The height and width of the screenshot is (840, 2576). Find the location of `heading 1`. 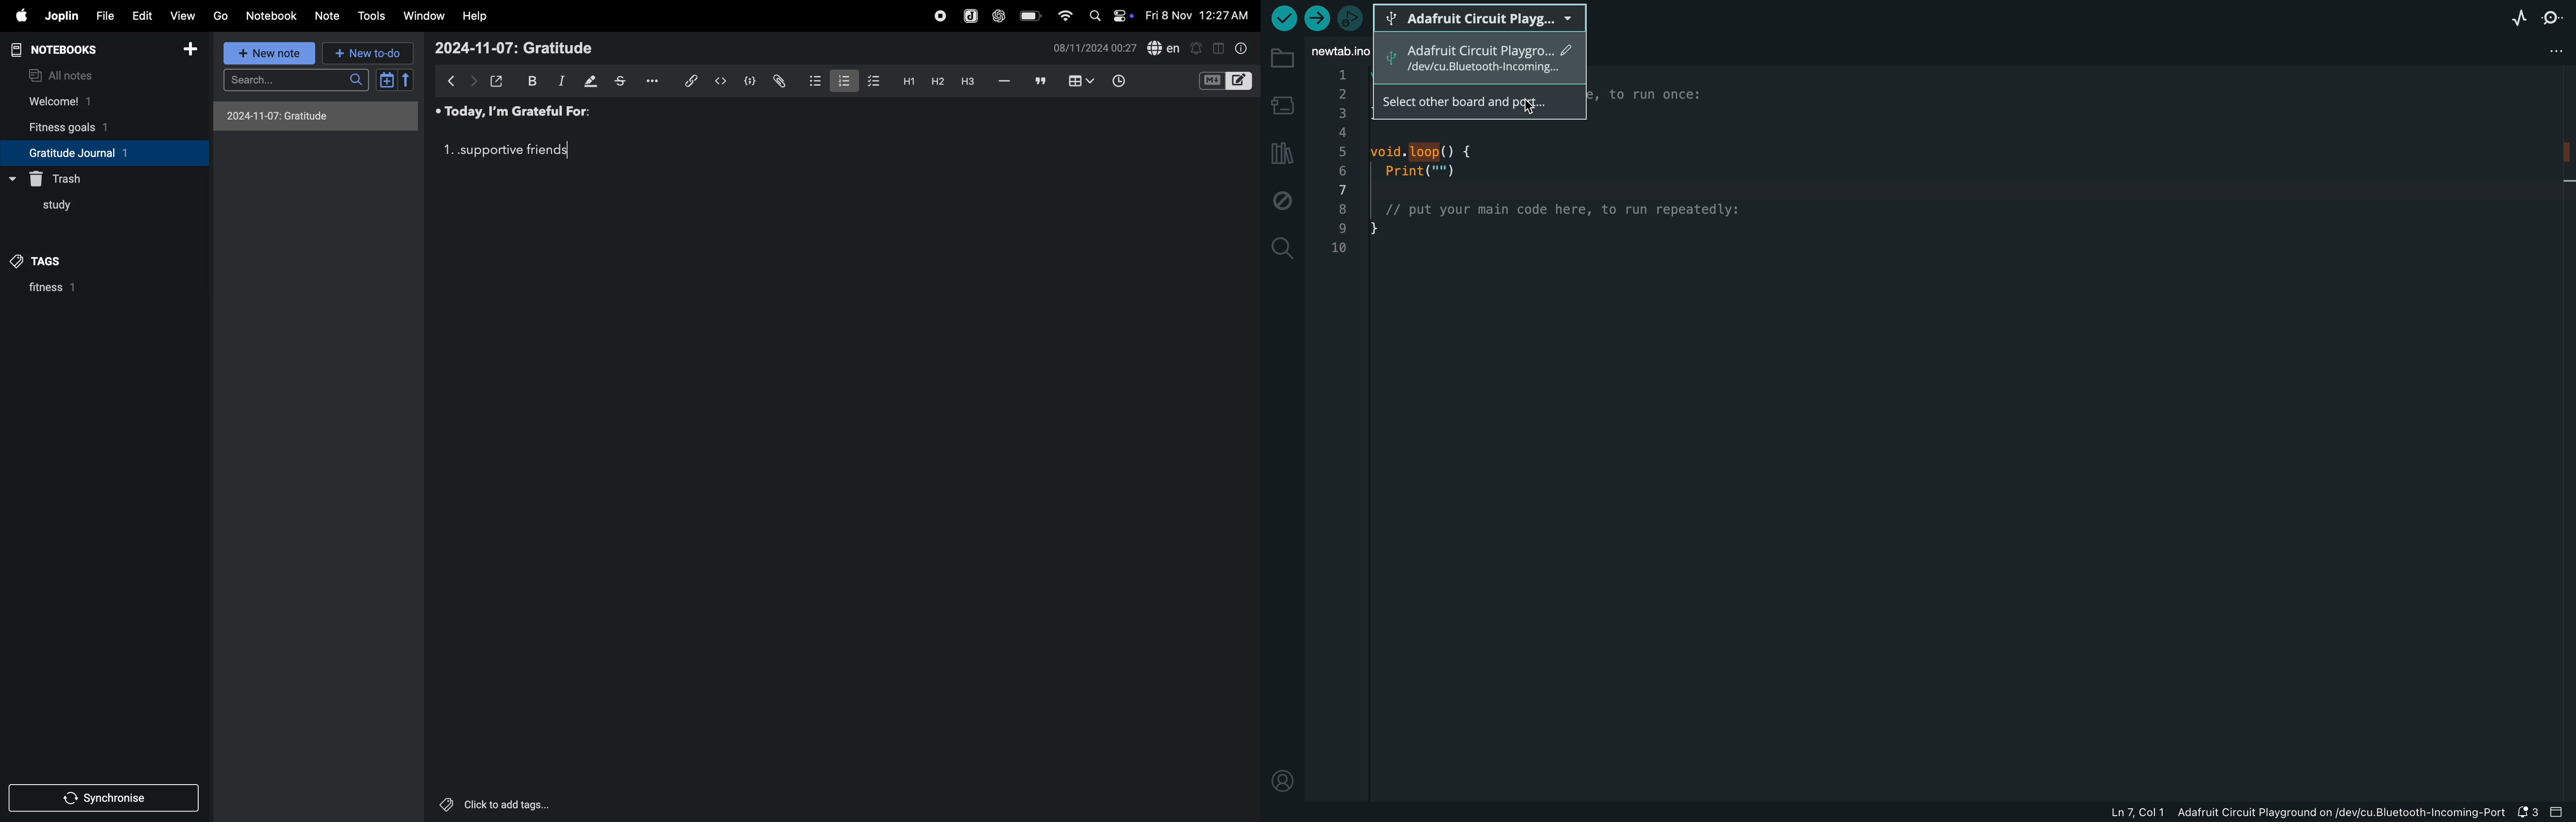

heading 1 is located at coordinates (906, 83).